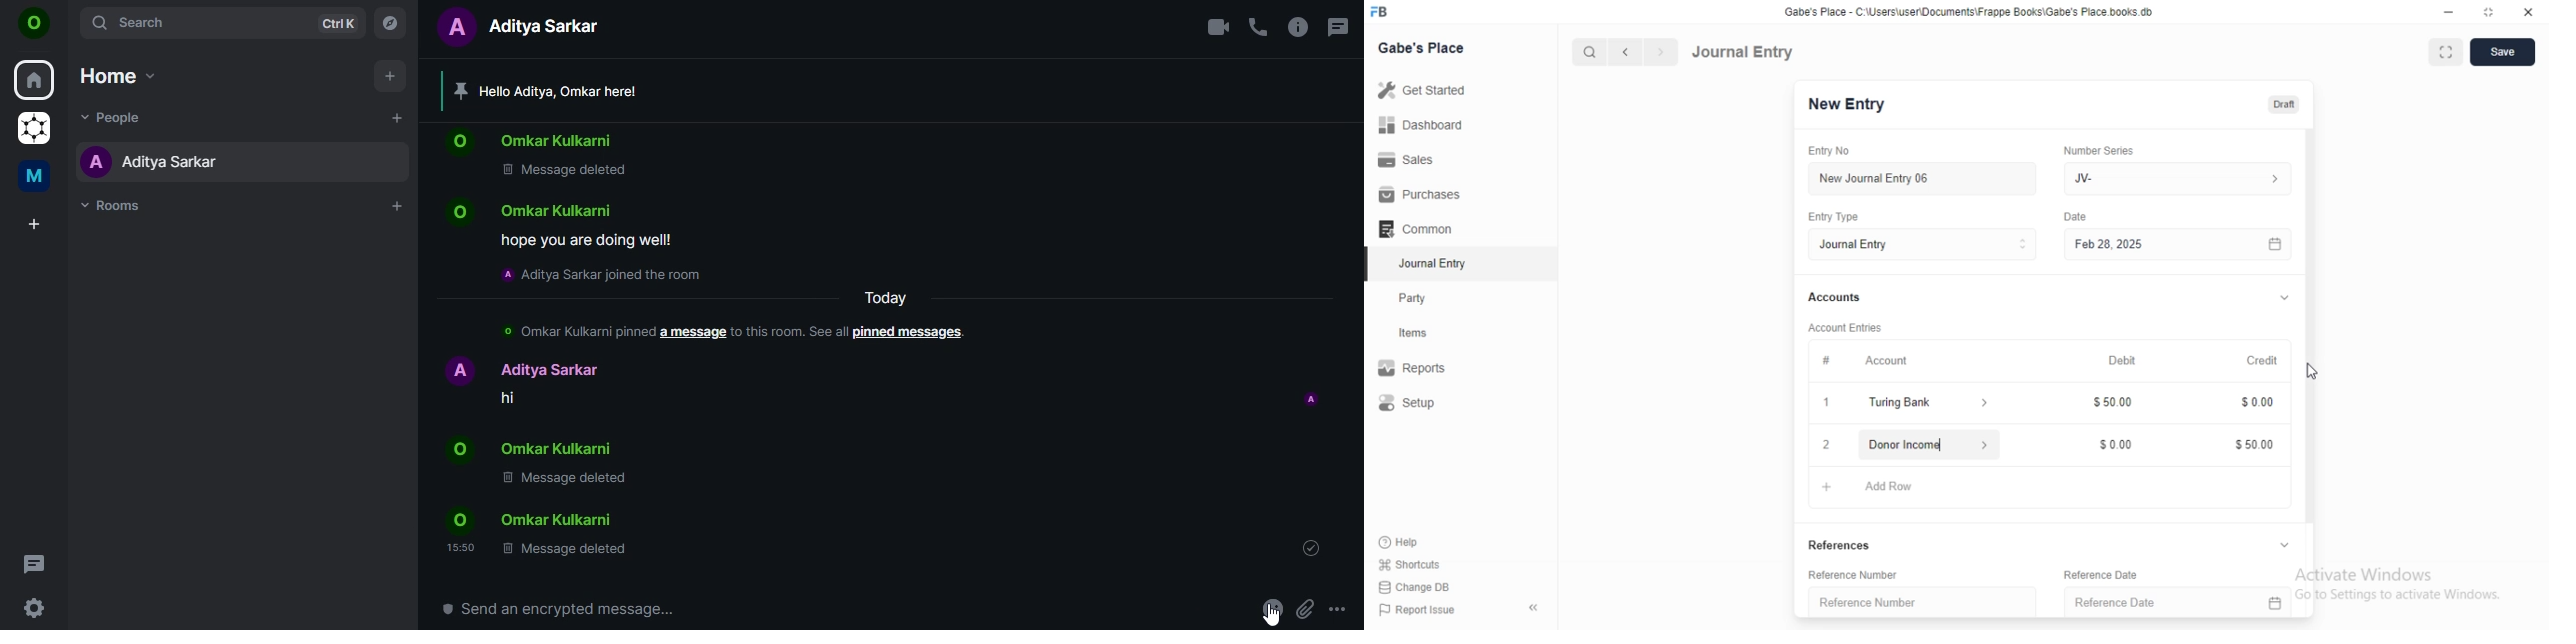  I want to click on Dashboard, so click(1425, 124).